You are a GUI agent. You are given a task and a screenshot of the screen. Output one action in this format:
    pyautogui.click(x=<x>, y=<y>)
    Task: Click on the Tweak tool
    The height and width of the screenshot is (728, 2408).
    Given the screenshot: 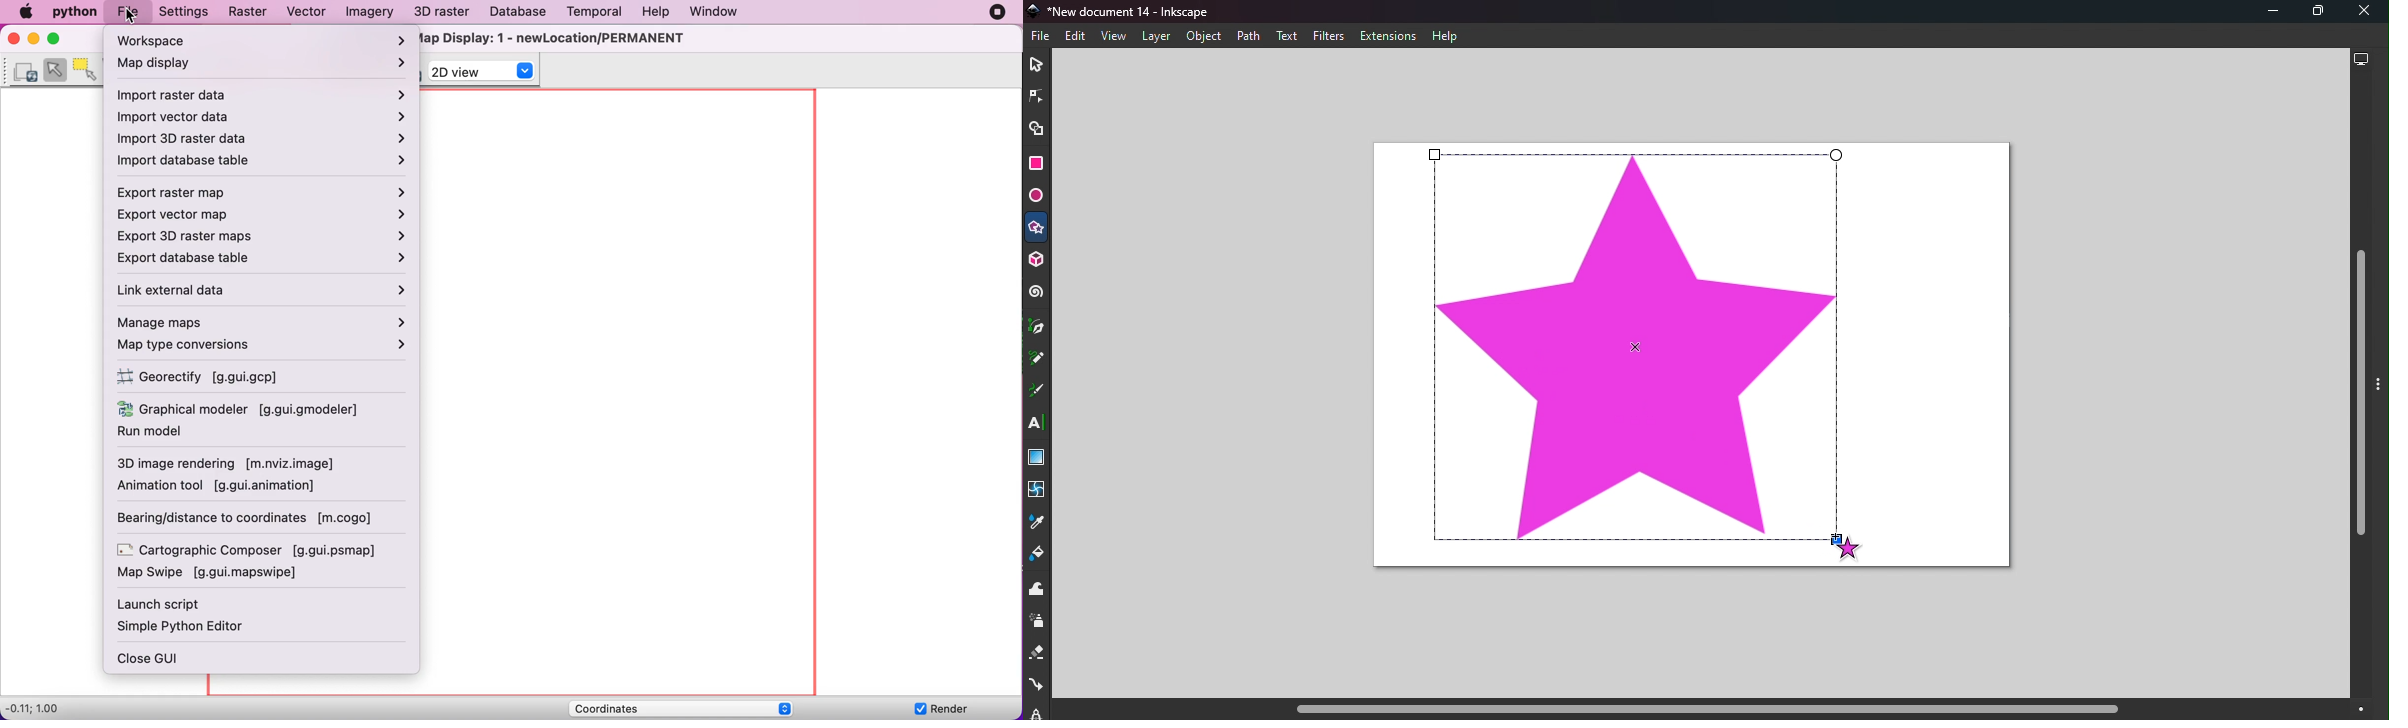 What is the action you would take?
    pyautogui.click(x=1040, y=590)
    